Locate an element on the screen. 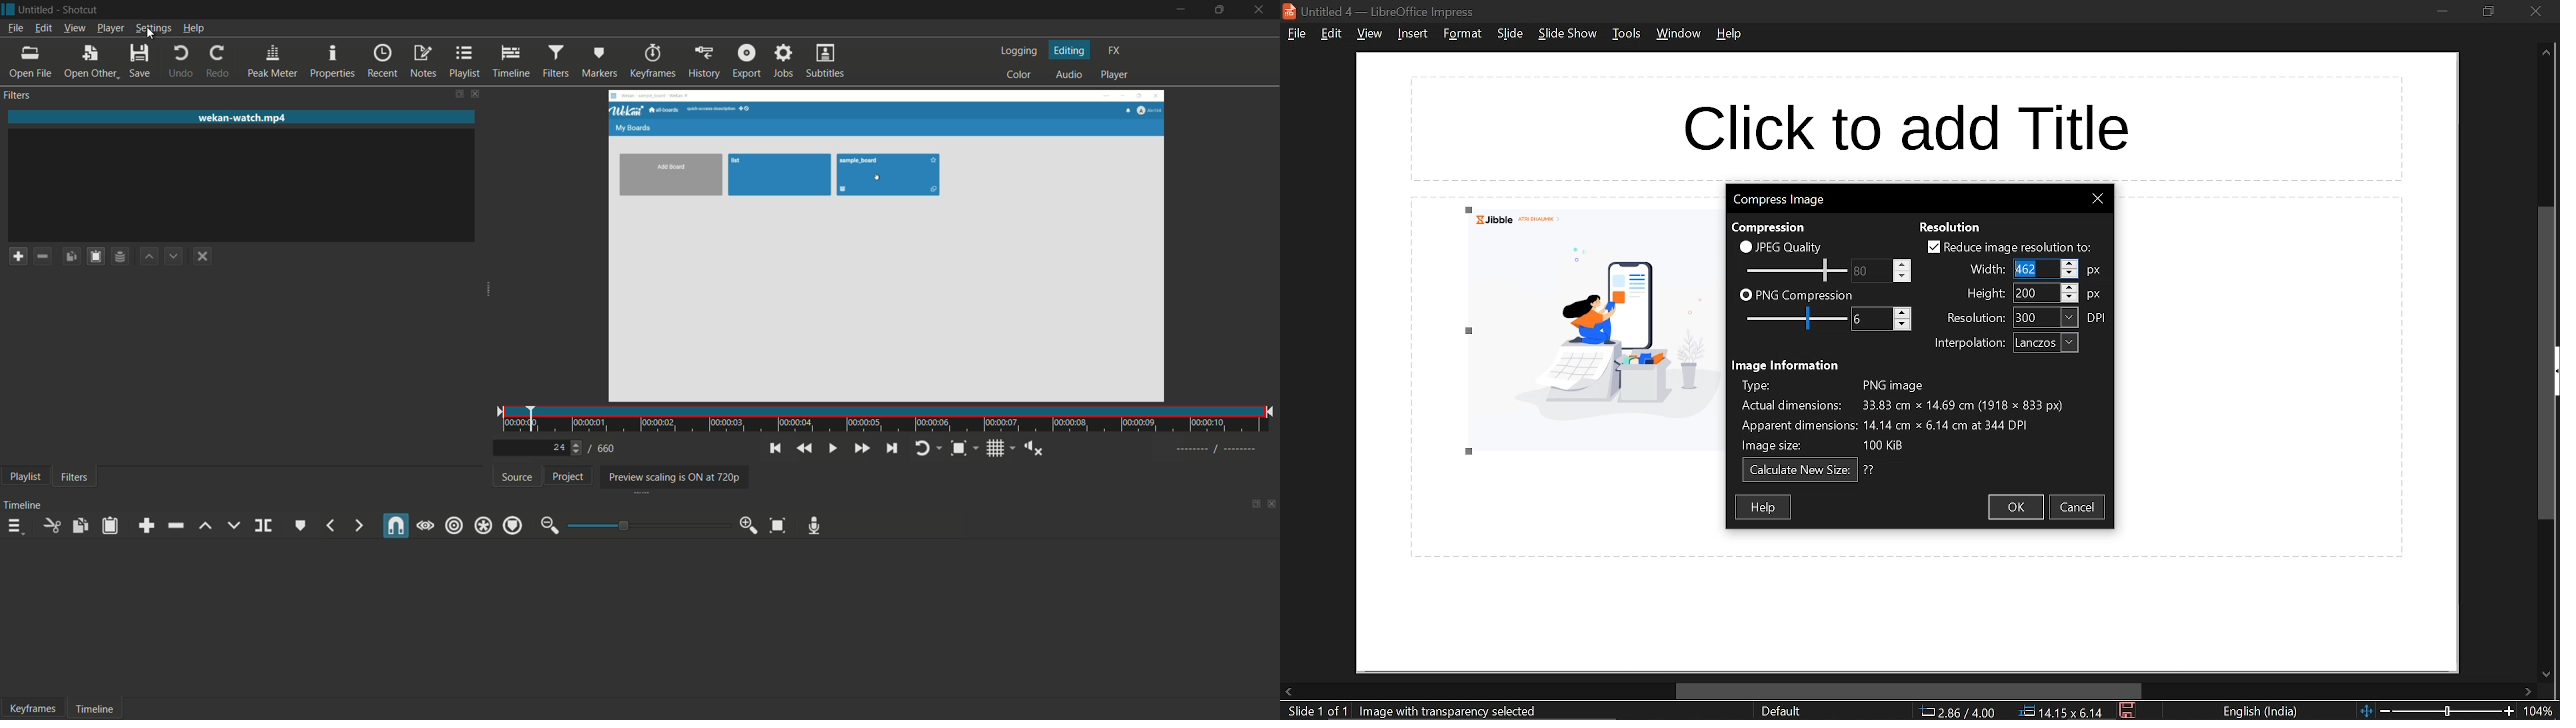  audio is located at coordinates (1069, 75).